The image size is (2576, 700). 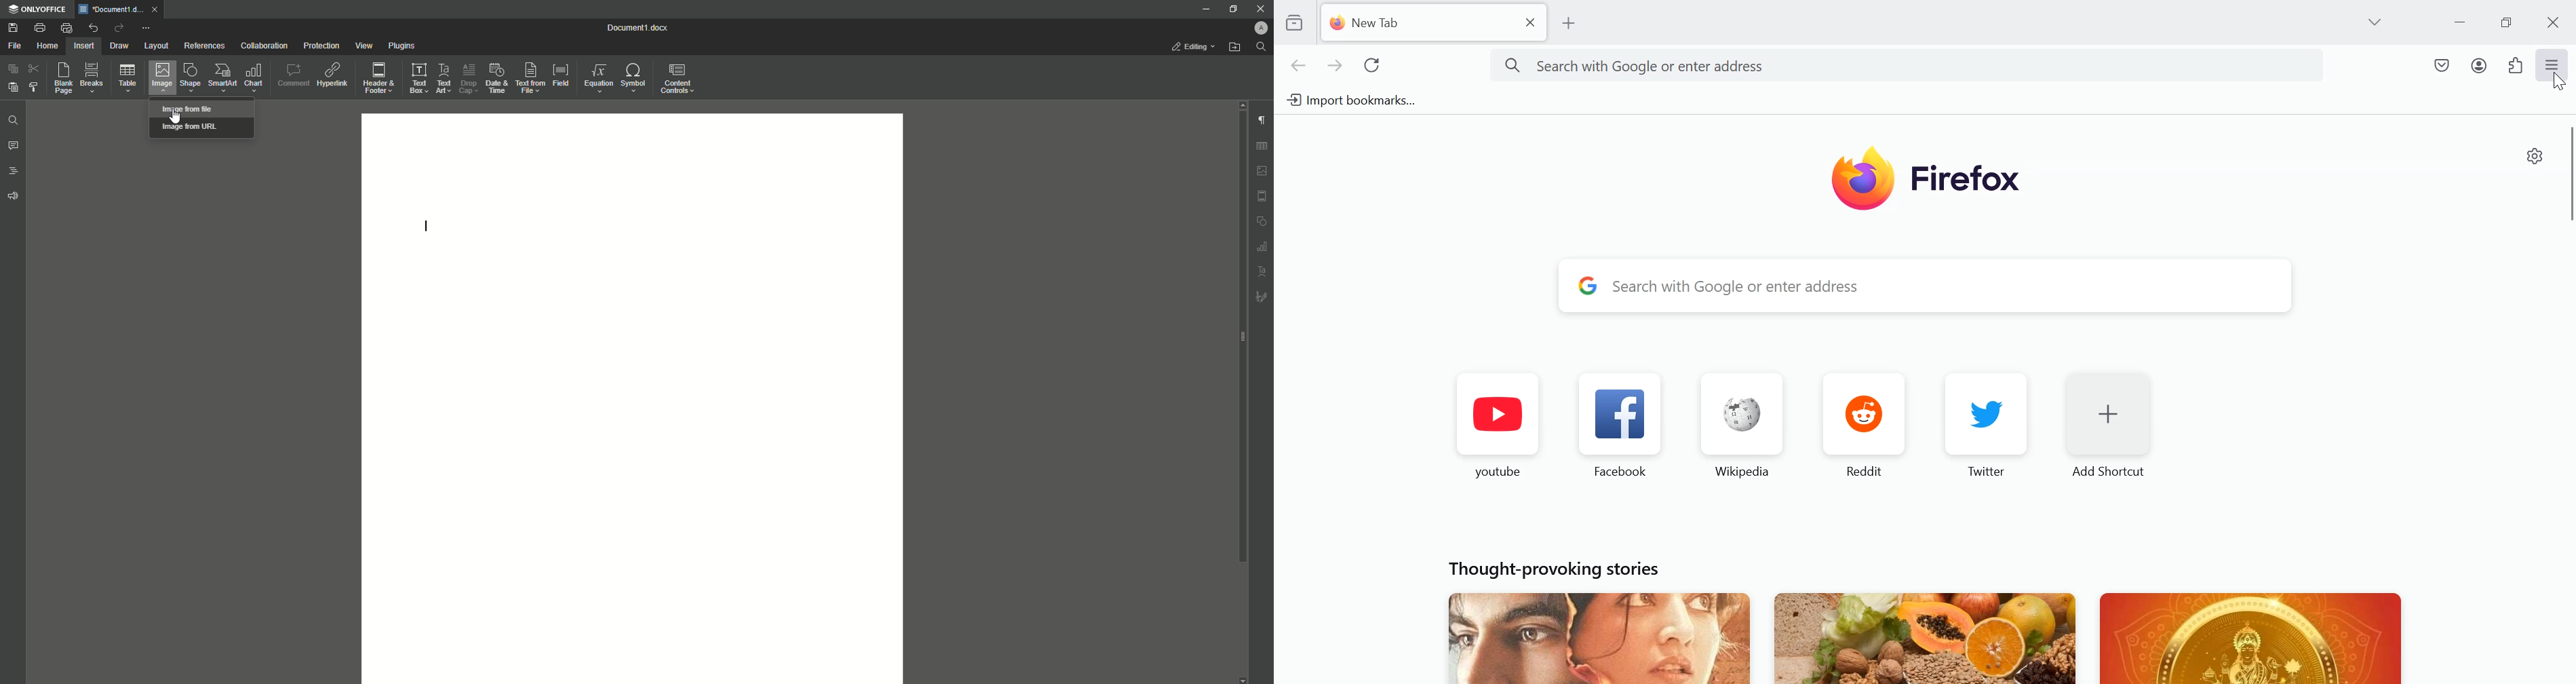 I want to click on Close, so click(x=1258, y=9).